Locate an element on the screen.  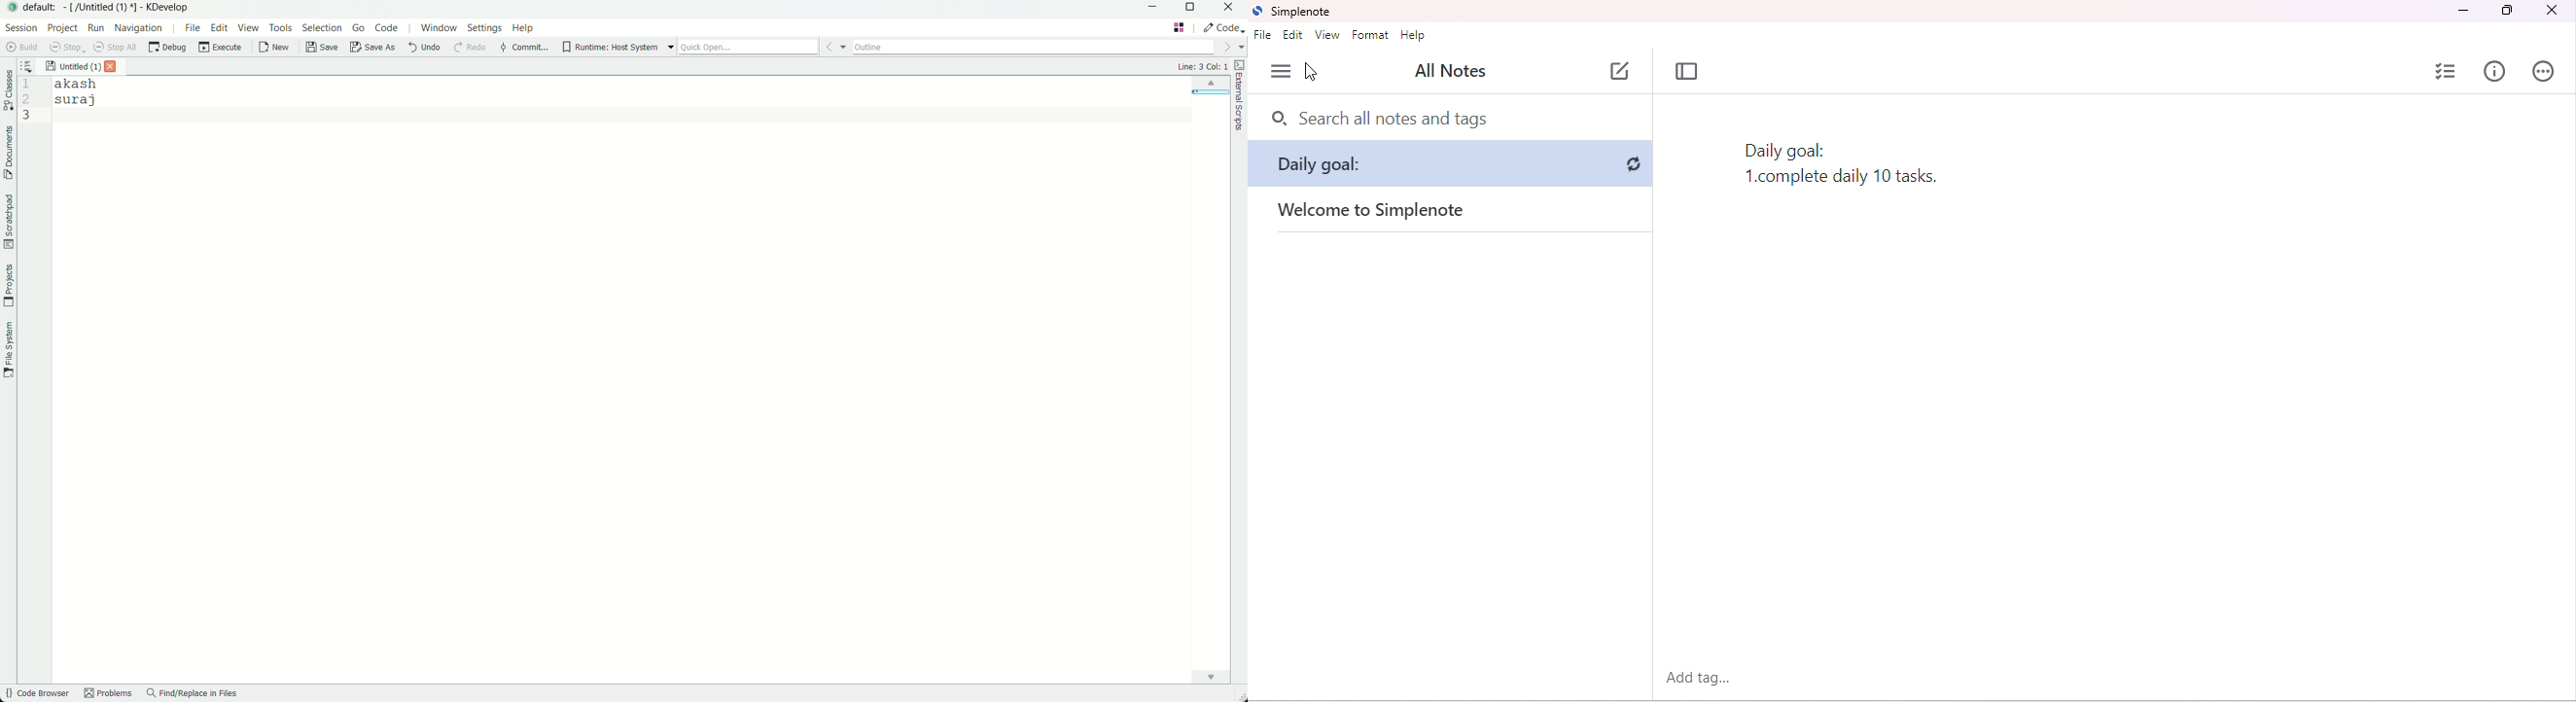
view menu is located at coordinates (249, 29).